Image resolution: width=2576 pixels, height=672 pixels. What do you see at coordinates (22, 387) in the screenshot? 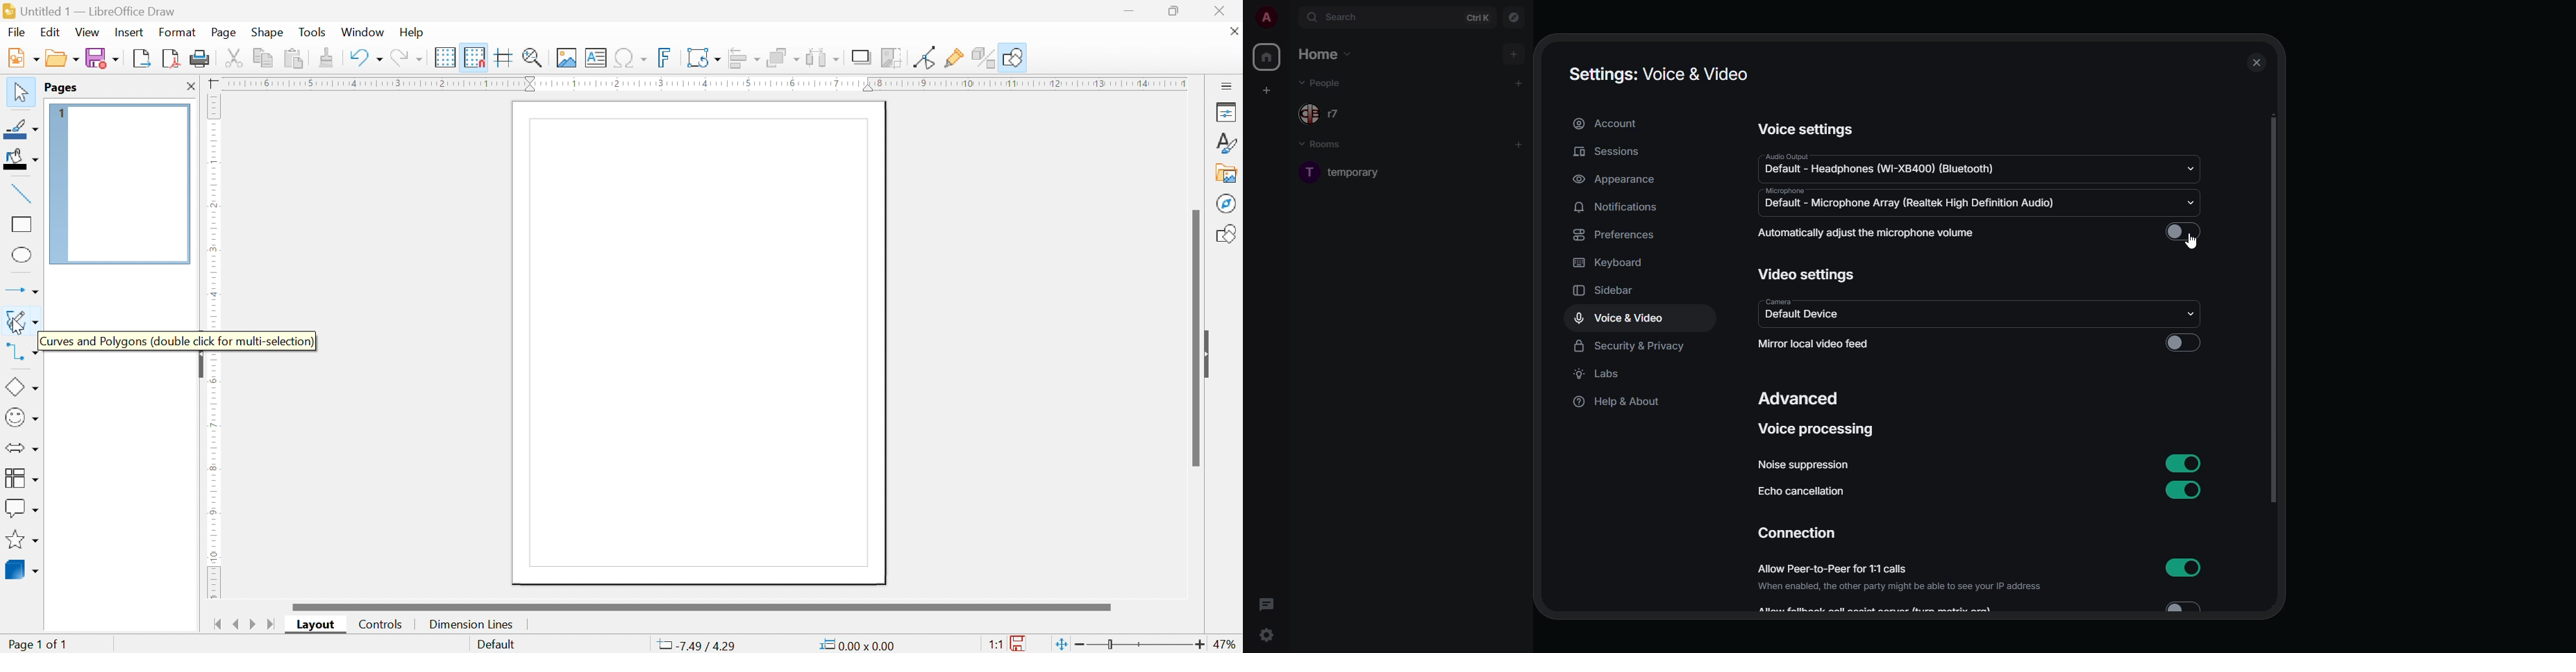
I see `basic shapes` at bounding box center [22, 387].